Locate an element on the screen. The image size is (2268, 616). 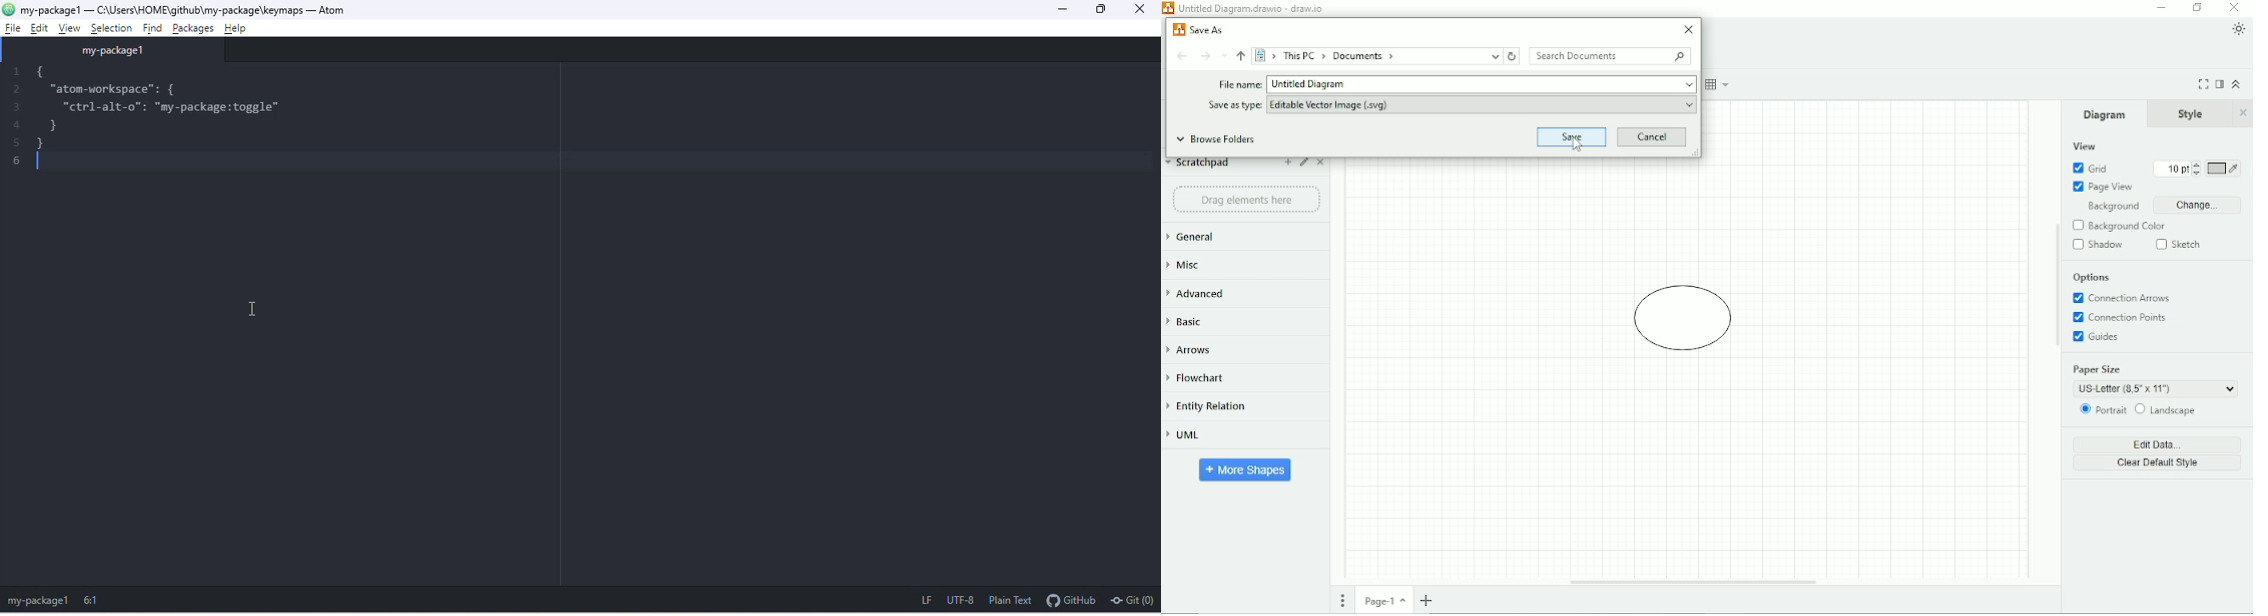
Grid is located at coordinates (2091, 168).